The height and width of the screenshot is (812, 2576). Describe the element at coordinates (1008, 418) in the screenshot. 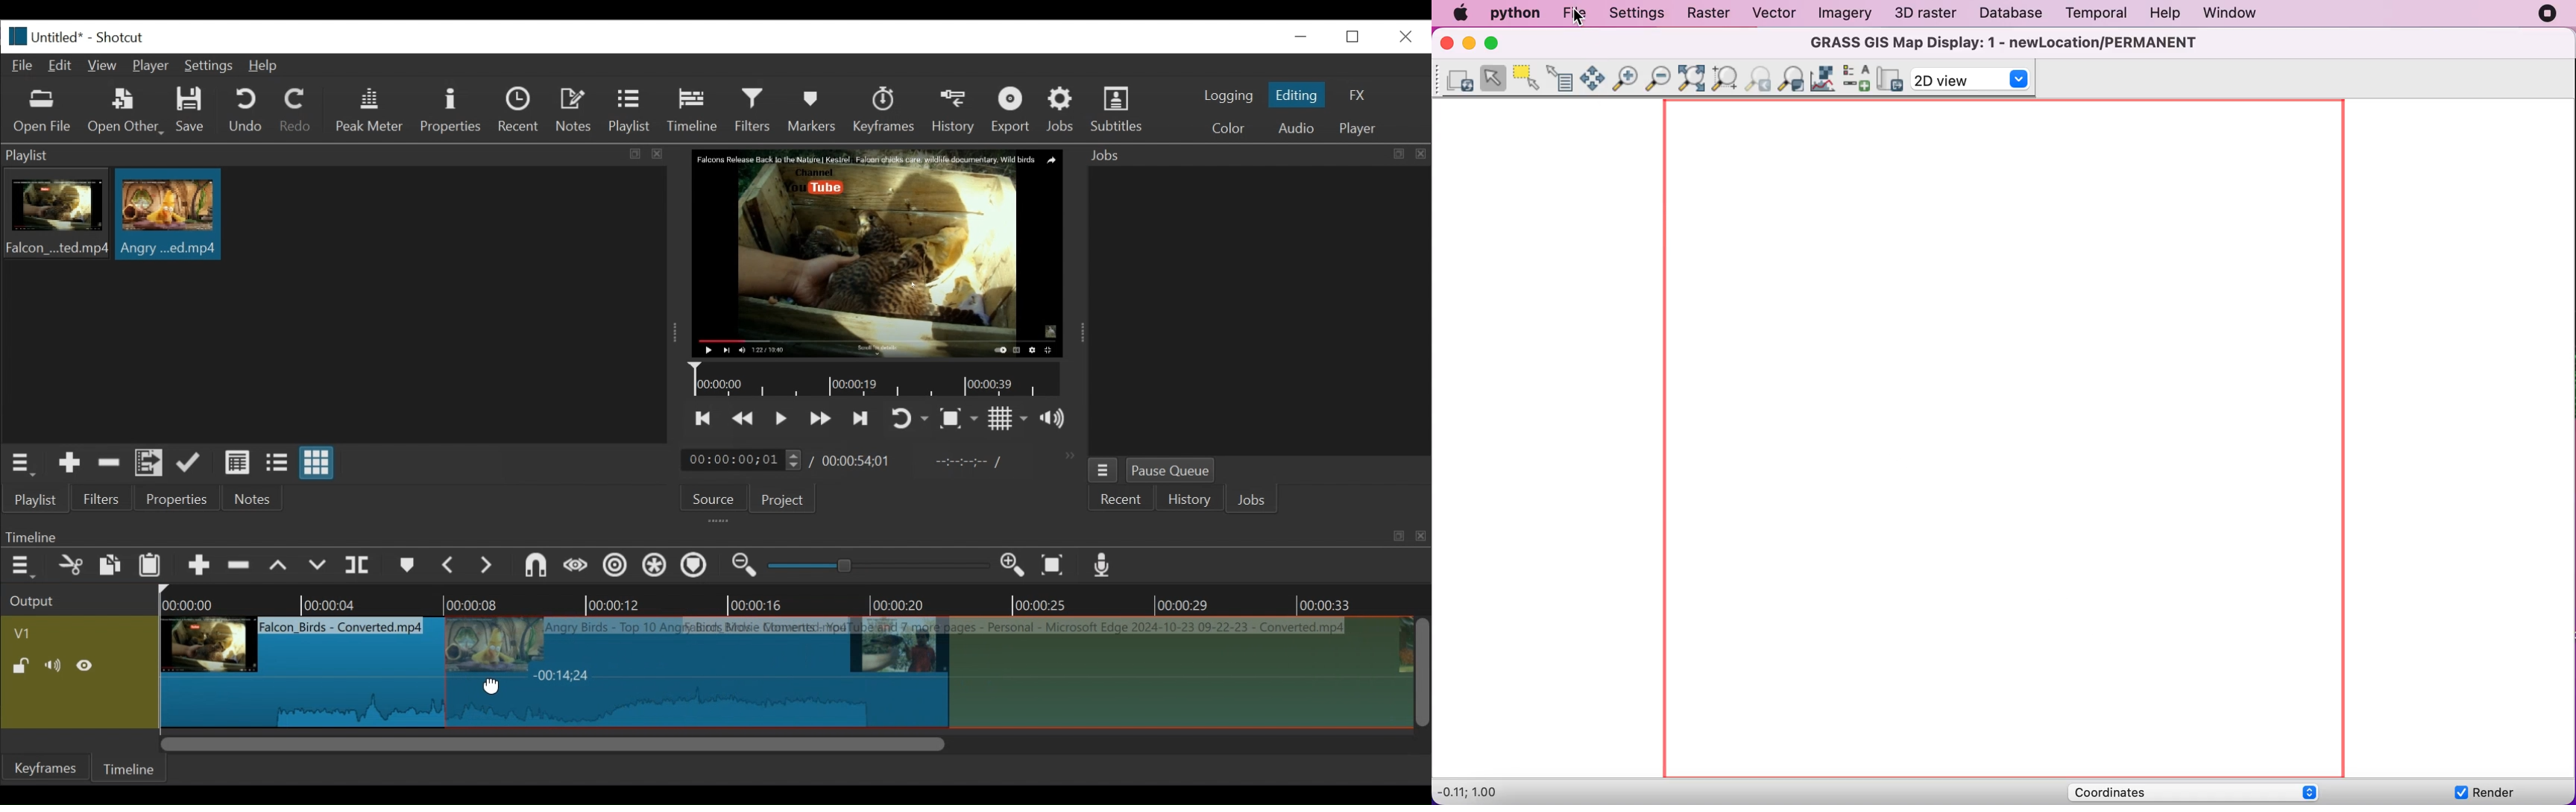

I see `Toggle display grid on player` at that location.